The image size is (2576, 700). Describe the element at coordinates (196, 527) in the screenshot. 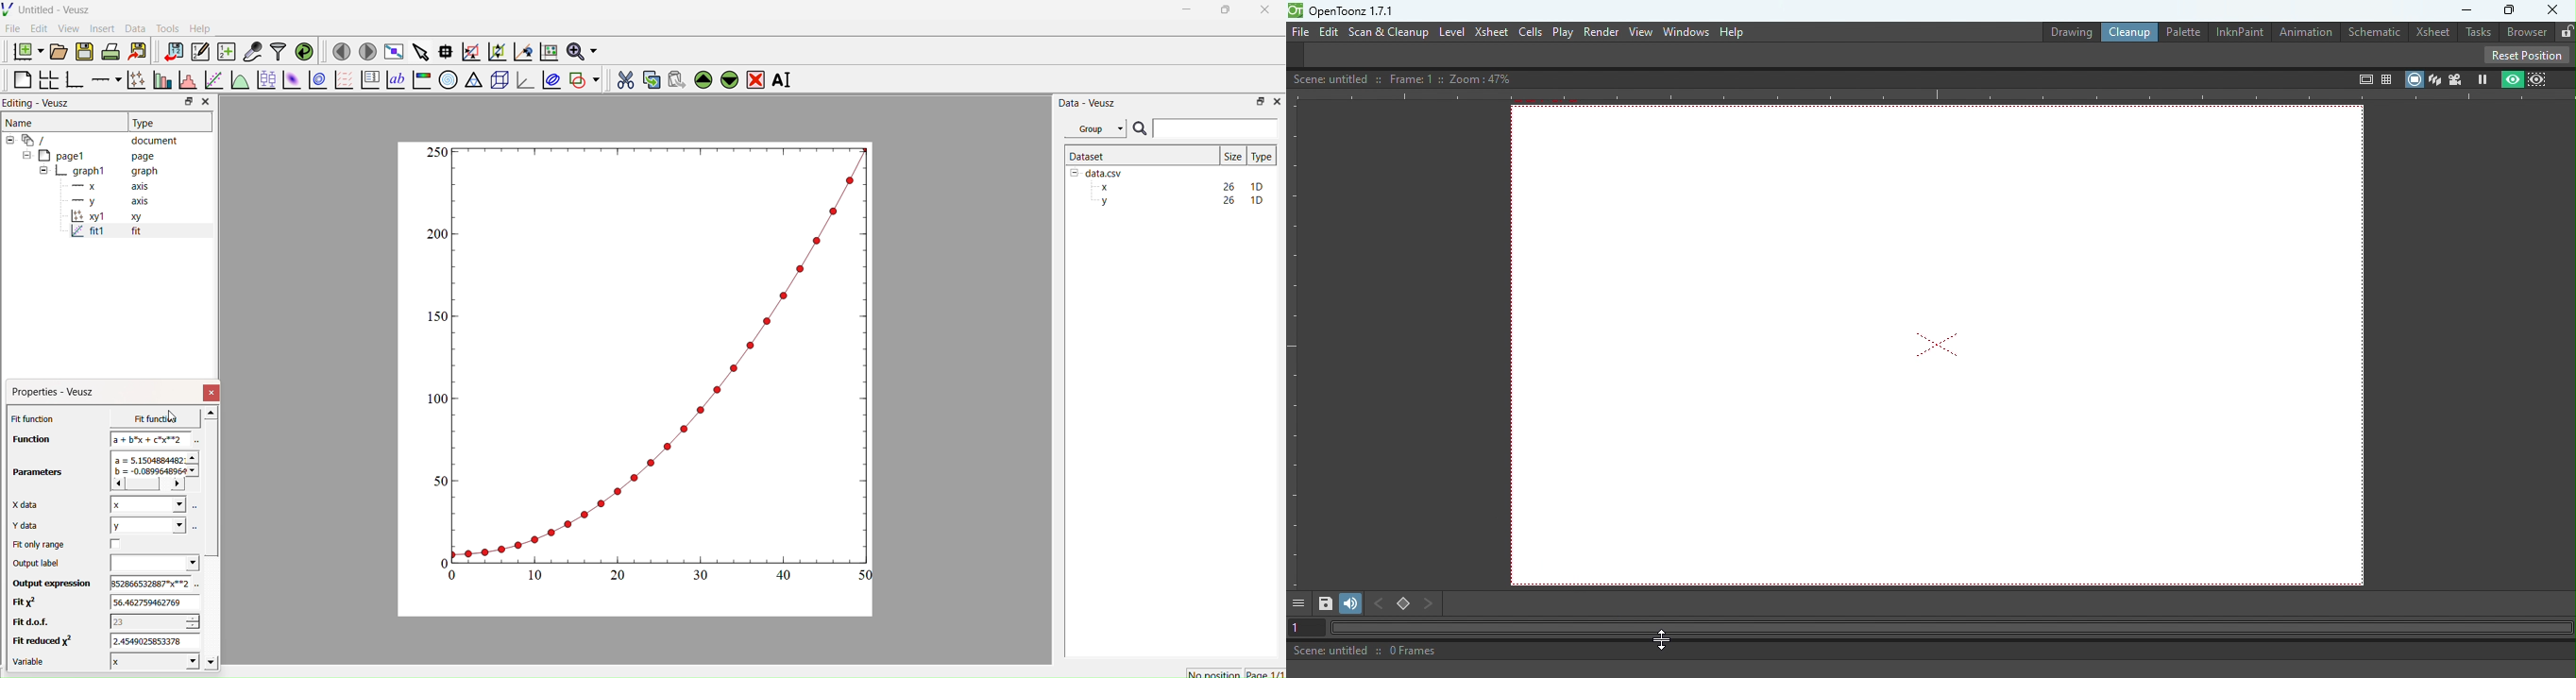

I see `Select using dataset browser` at that location.